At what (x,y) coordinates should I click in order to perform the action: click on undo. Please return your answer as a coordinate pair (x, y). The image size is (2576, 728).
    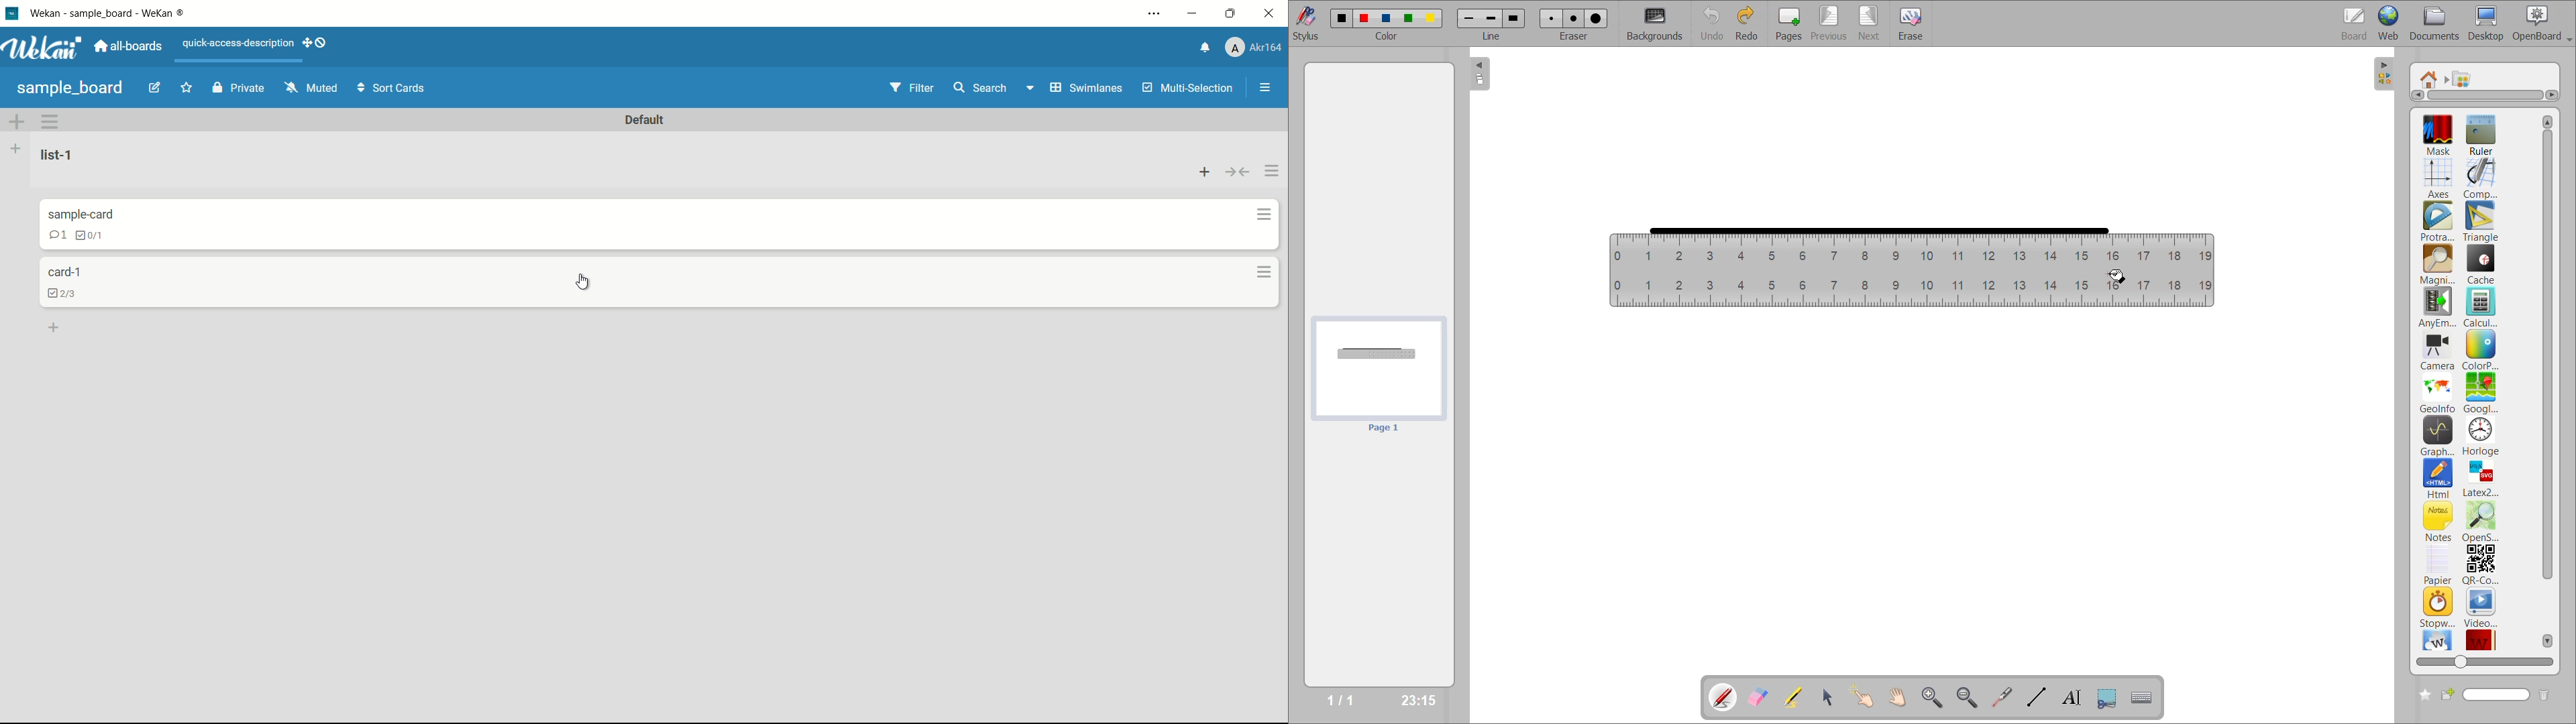
    Looking at the image, I should click on (1713, 22).